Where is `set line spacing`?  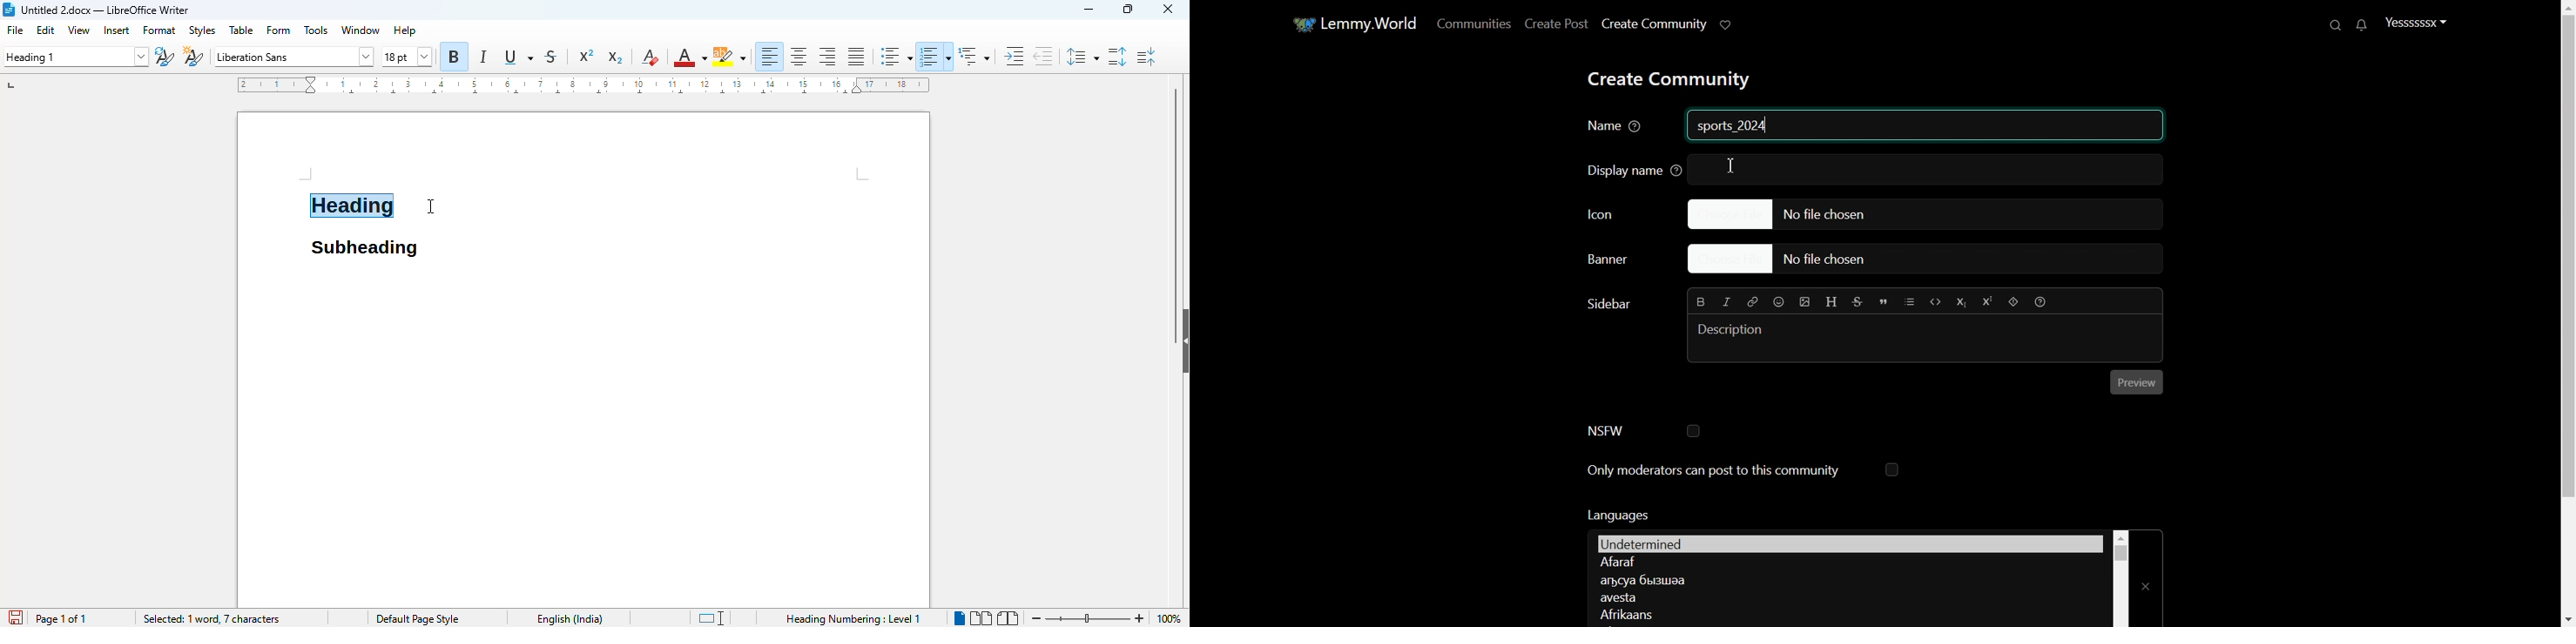
set line spacing is located at coordinates (1080, 57).